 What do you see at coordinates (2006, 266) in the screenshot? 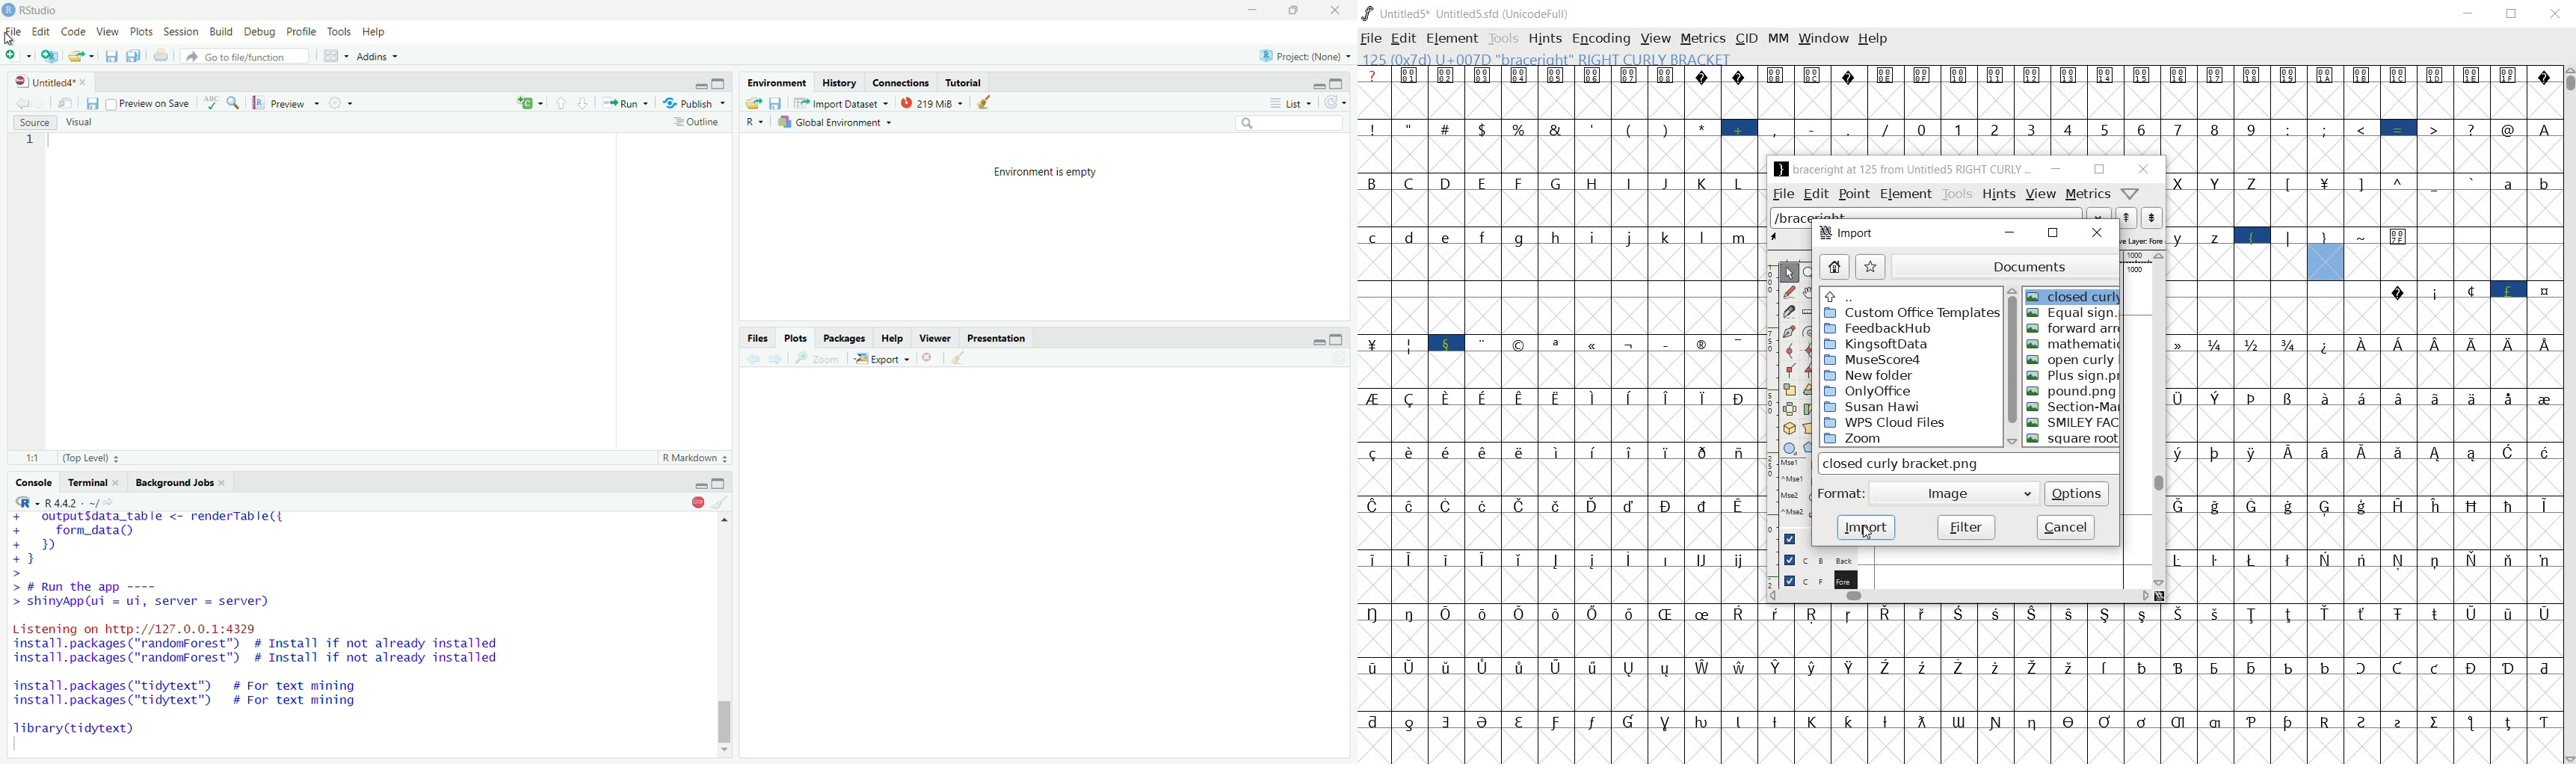
I see `documents` at bounding box center [2006, 266].